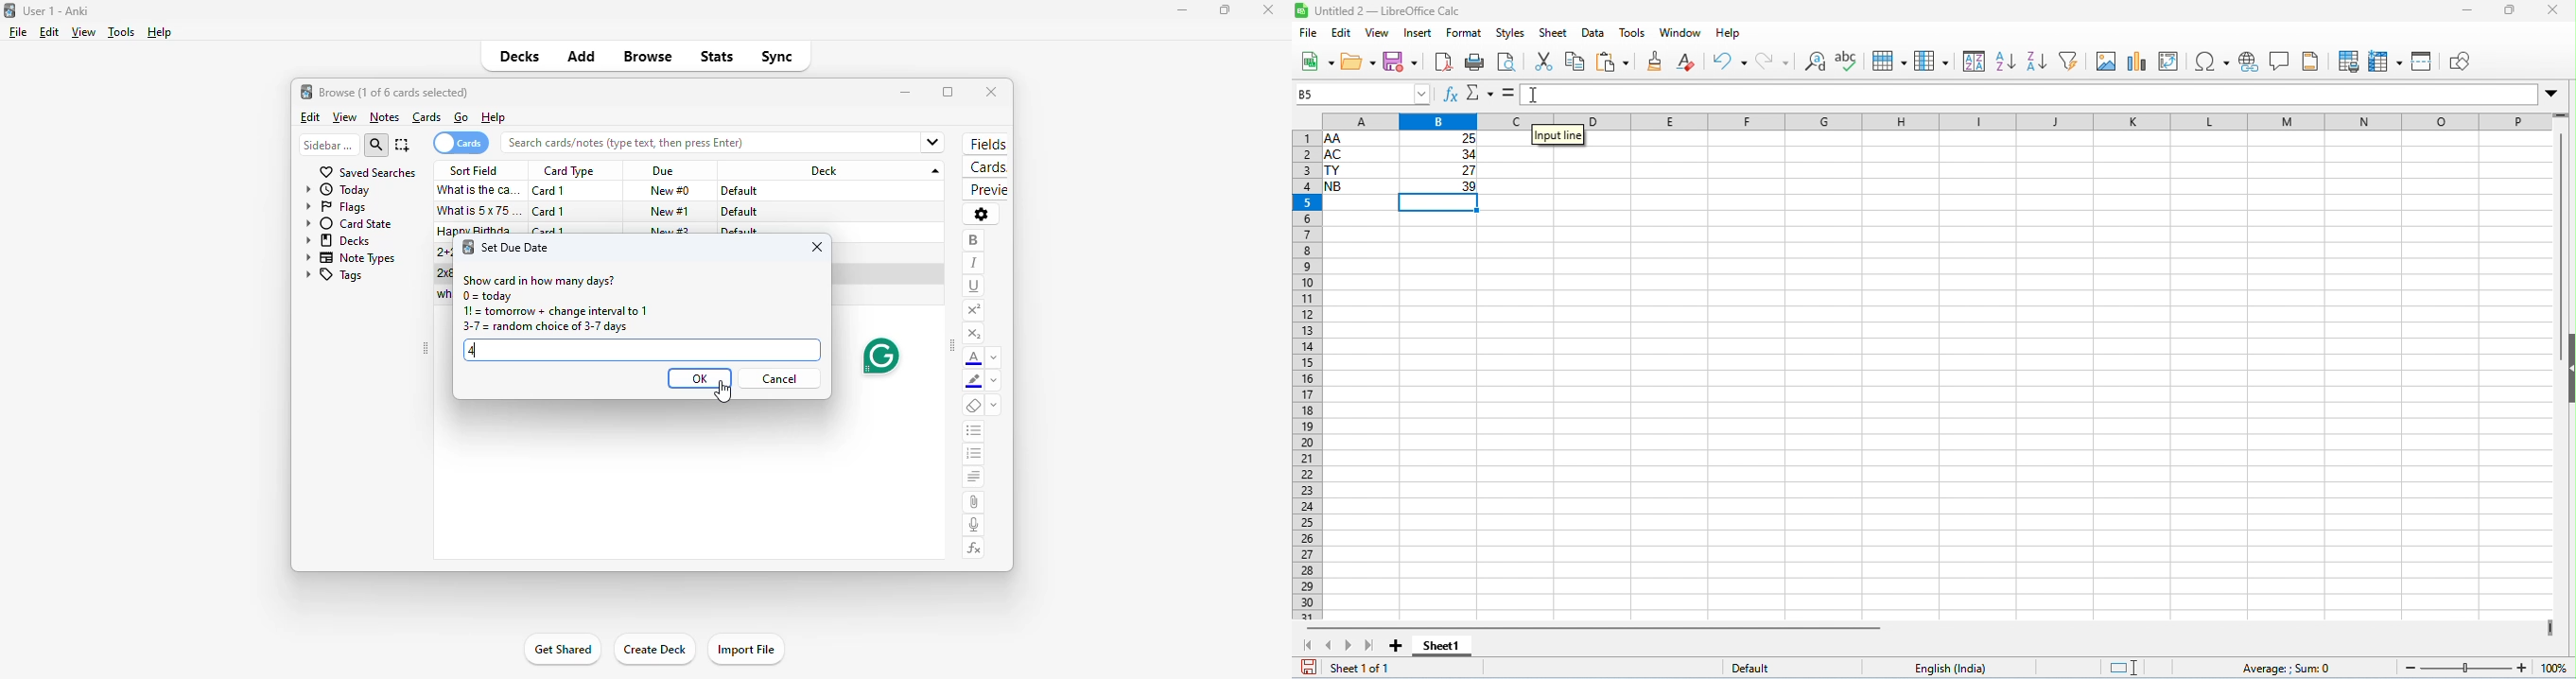 The width and height of the screenshot is (2576, 700). Describe the element at coordinates (2169, 61) in the screenshot. I see `insert / add pivot table` at that location.